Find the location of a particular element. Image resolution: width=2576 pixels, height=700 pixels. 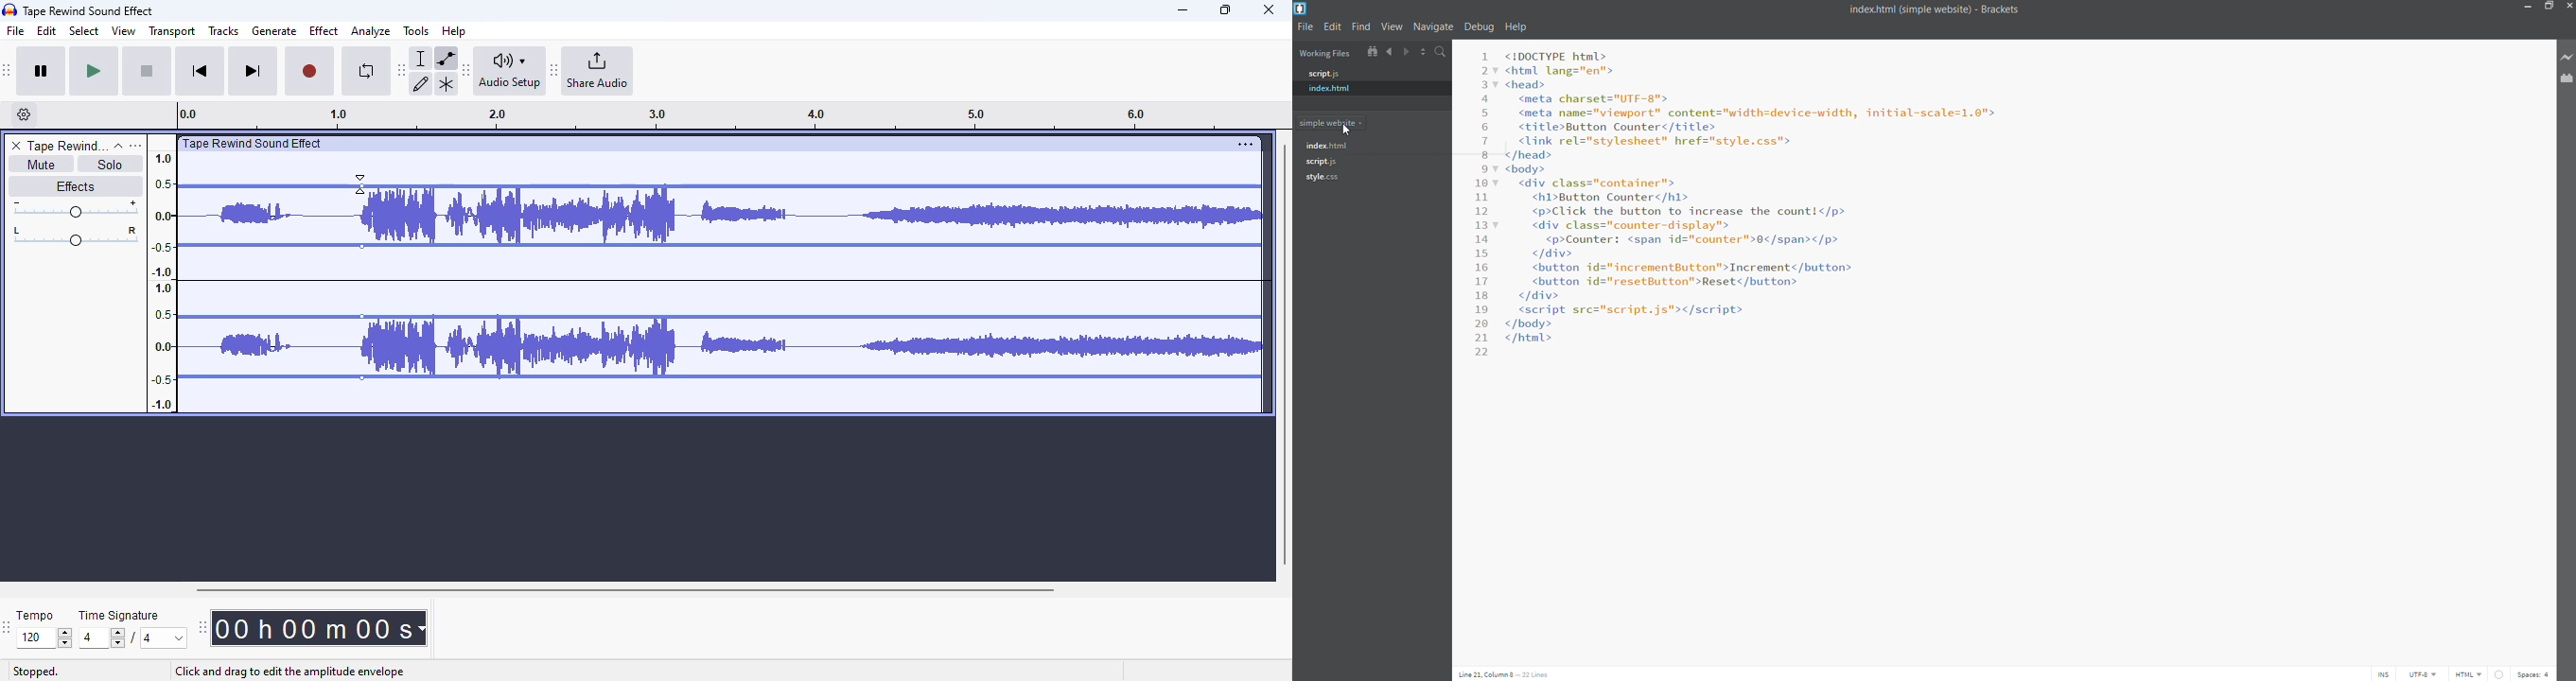

toggle cursor (INS) is located at coordinates (2384, 673).